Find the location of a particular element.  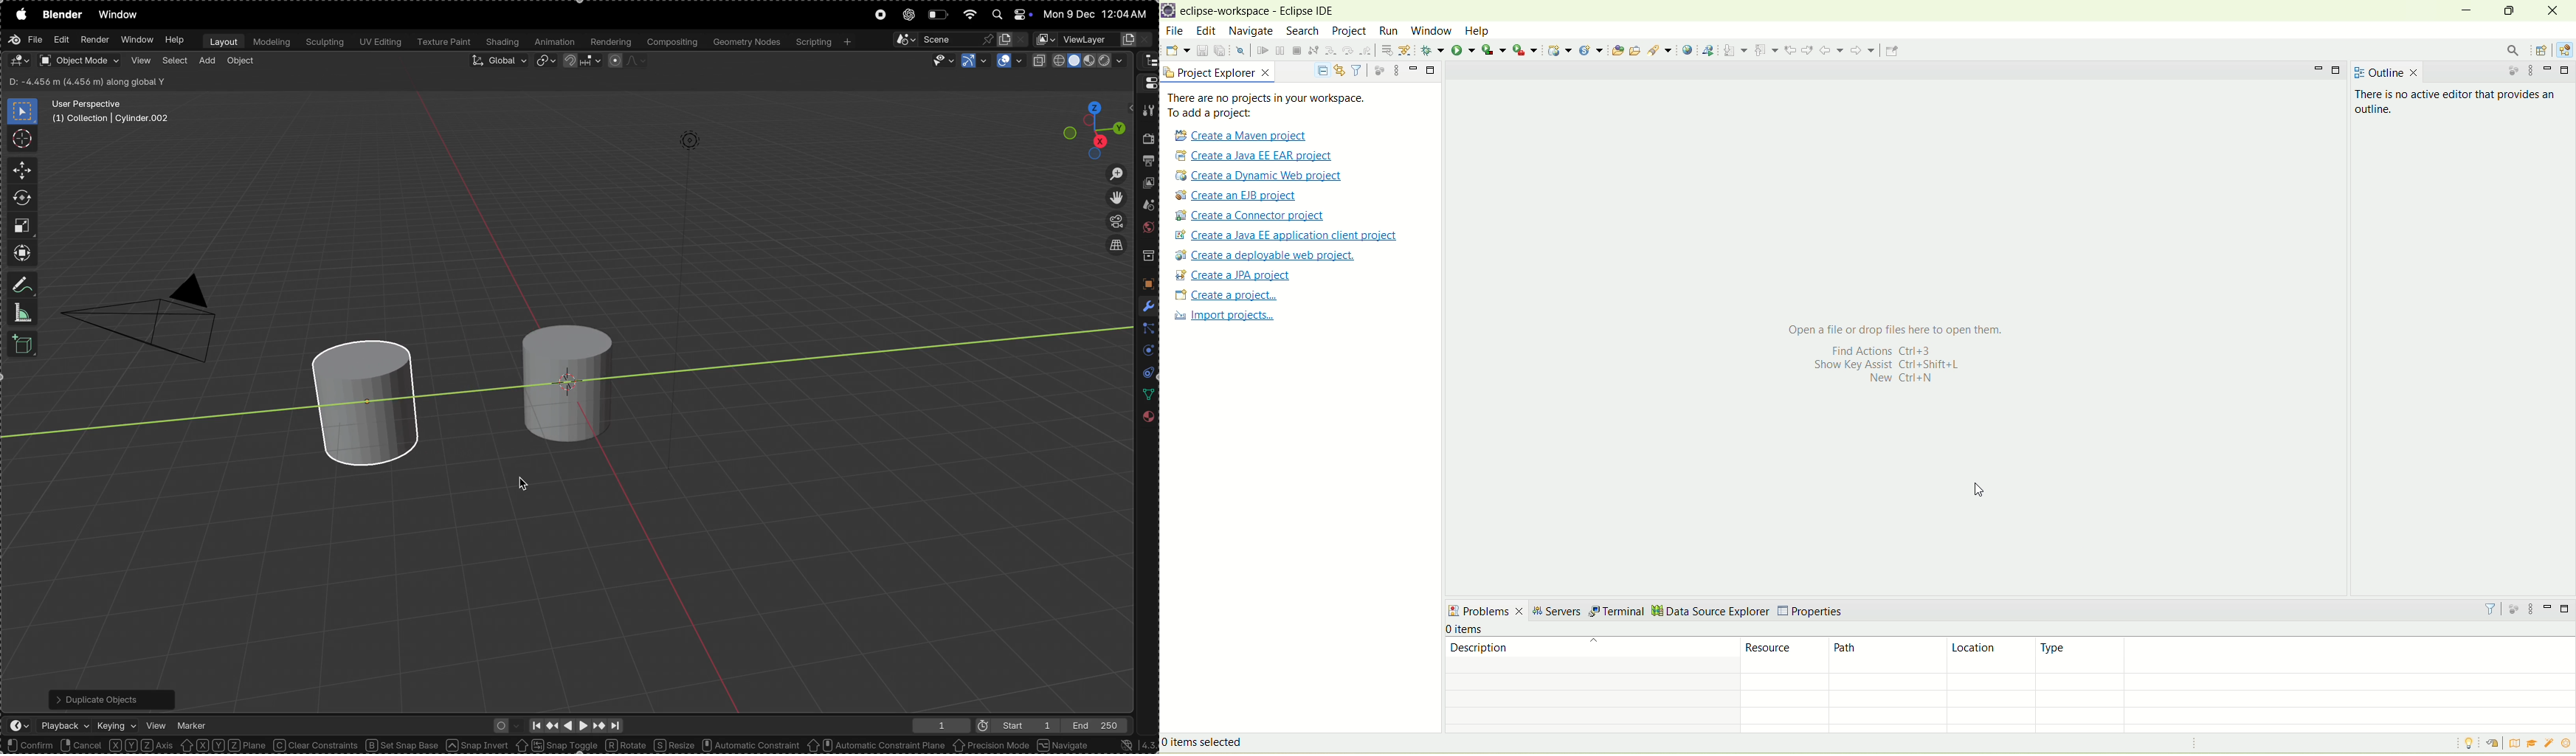

transform pivoit point is located at coordinates (547, 62).